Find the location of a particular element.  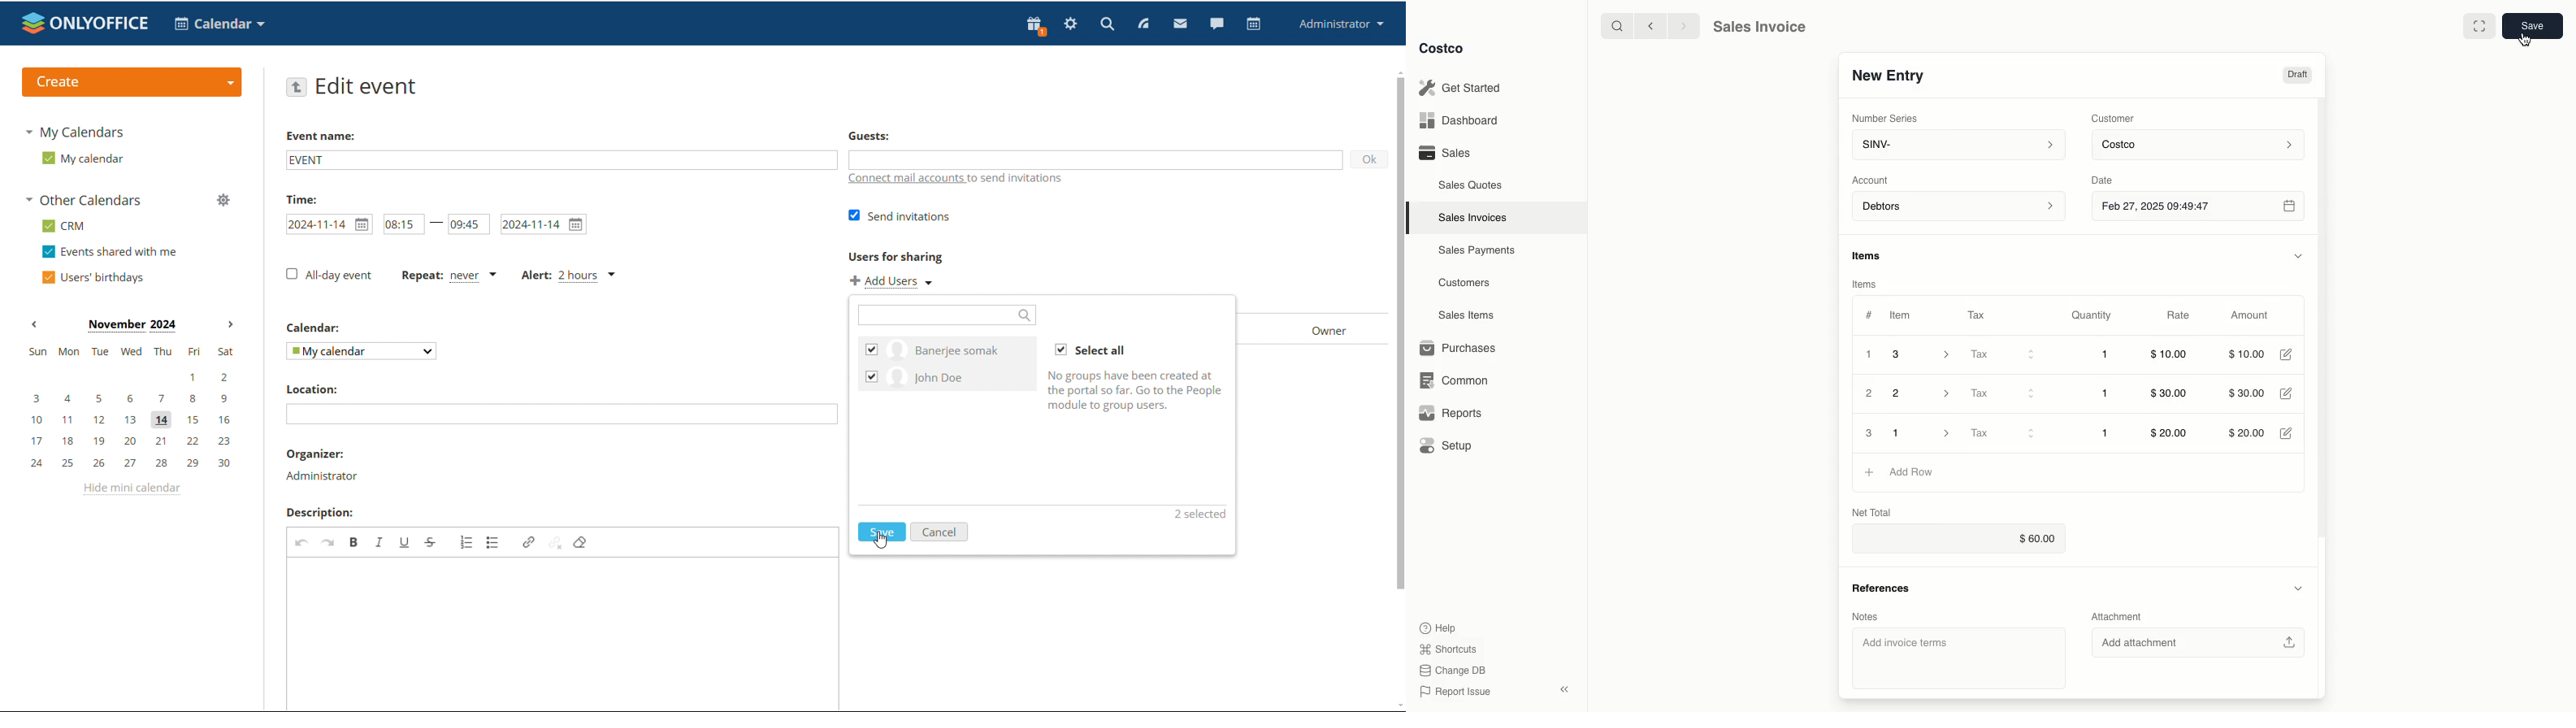

Get Started is located at coordinates (1463, 88).